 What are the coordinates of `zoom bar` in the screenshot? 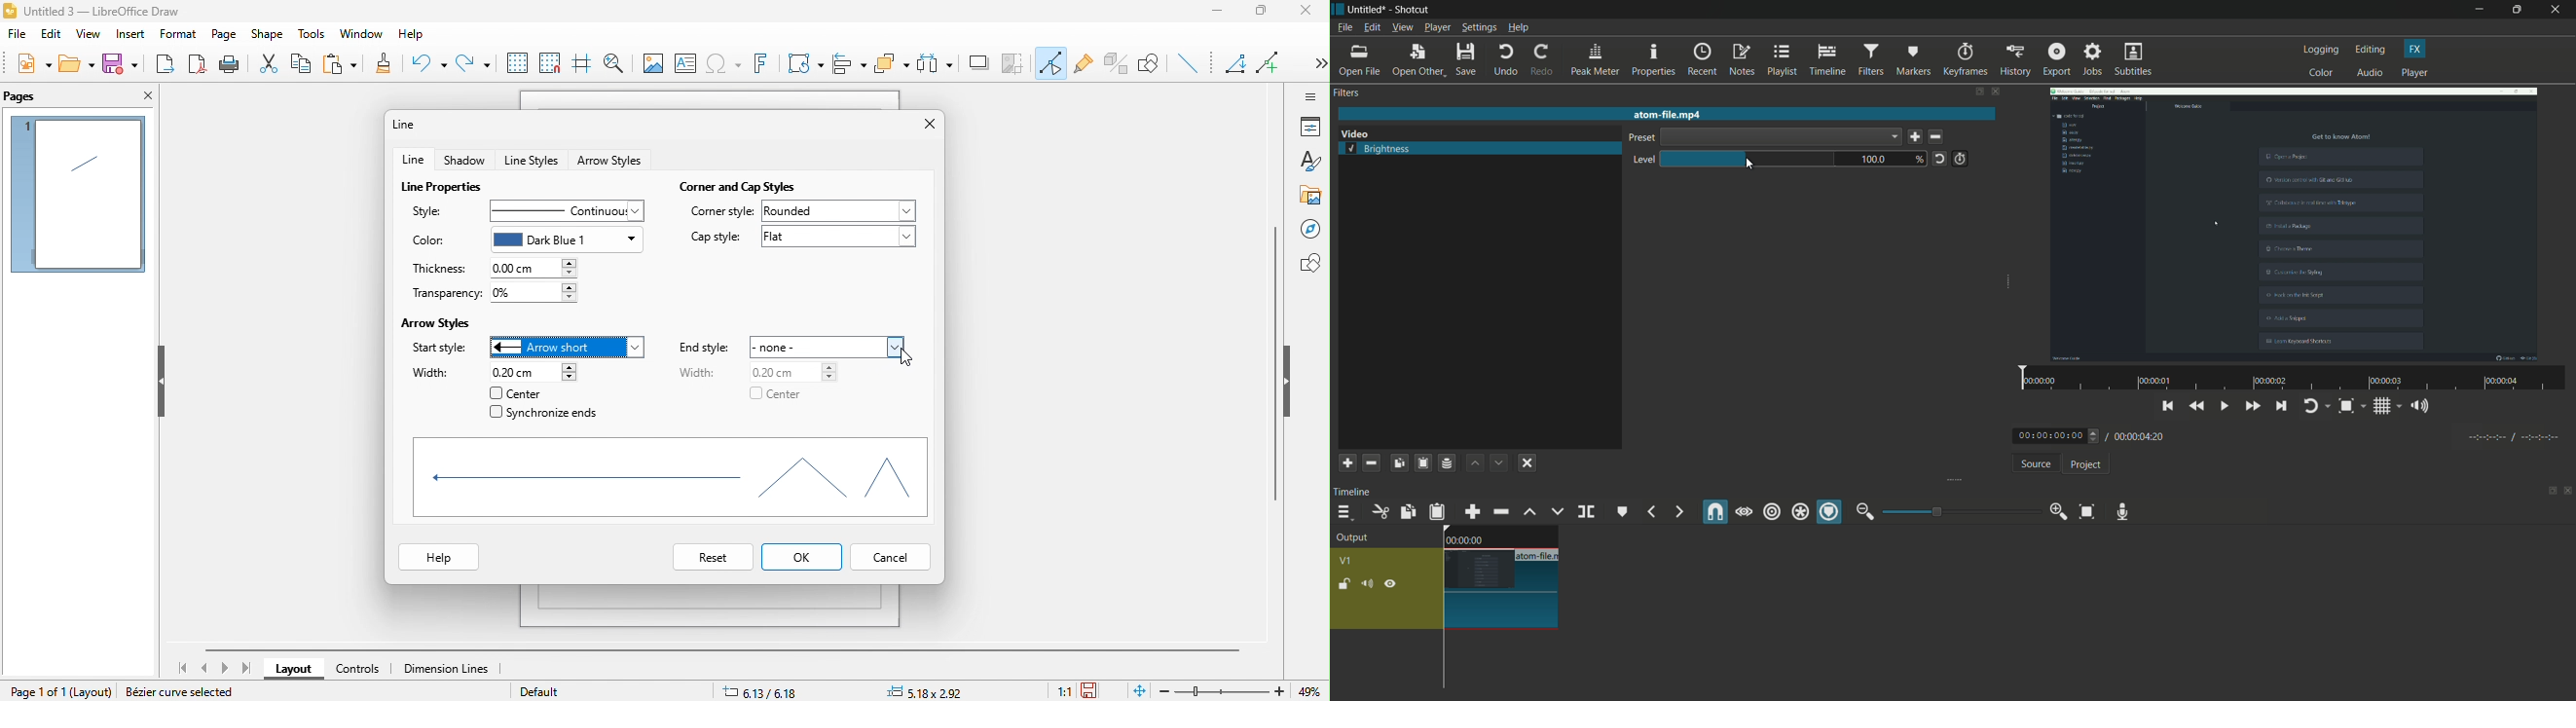 It's located at (1956, 511).